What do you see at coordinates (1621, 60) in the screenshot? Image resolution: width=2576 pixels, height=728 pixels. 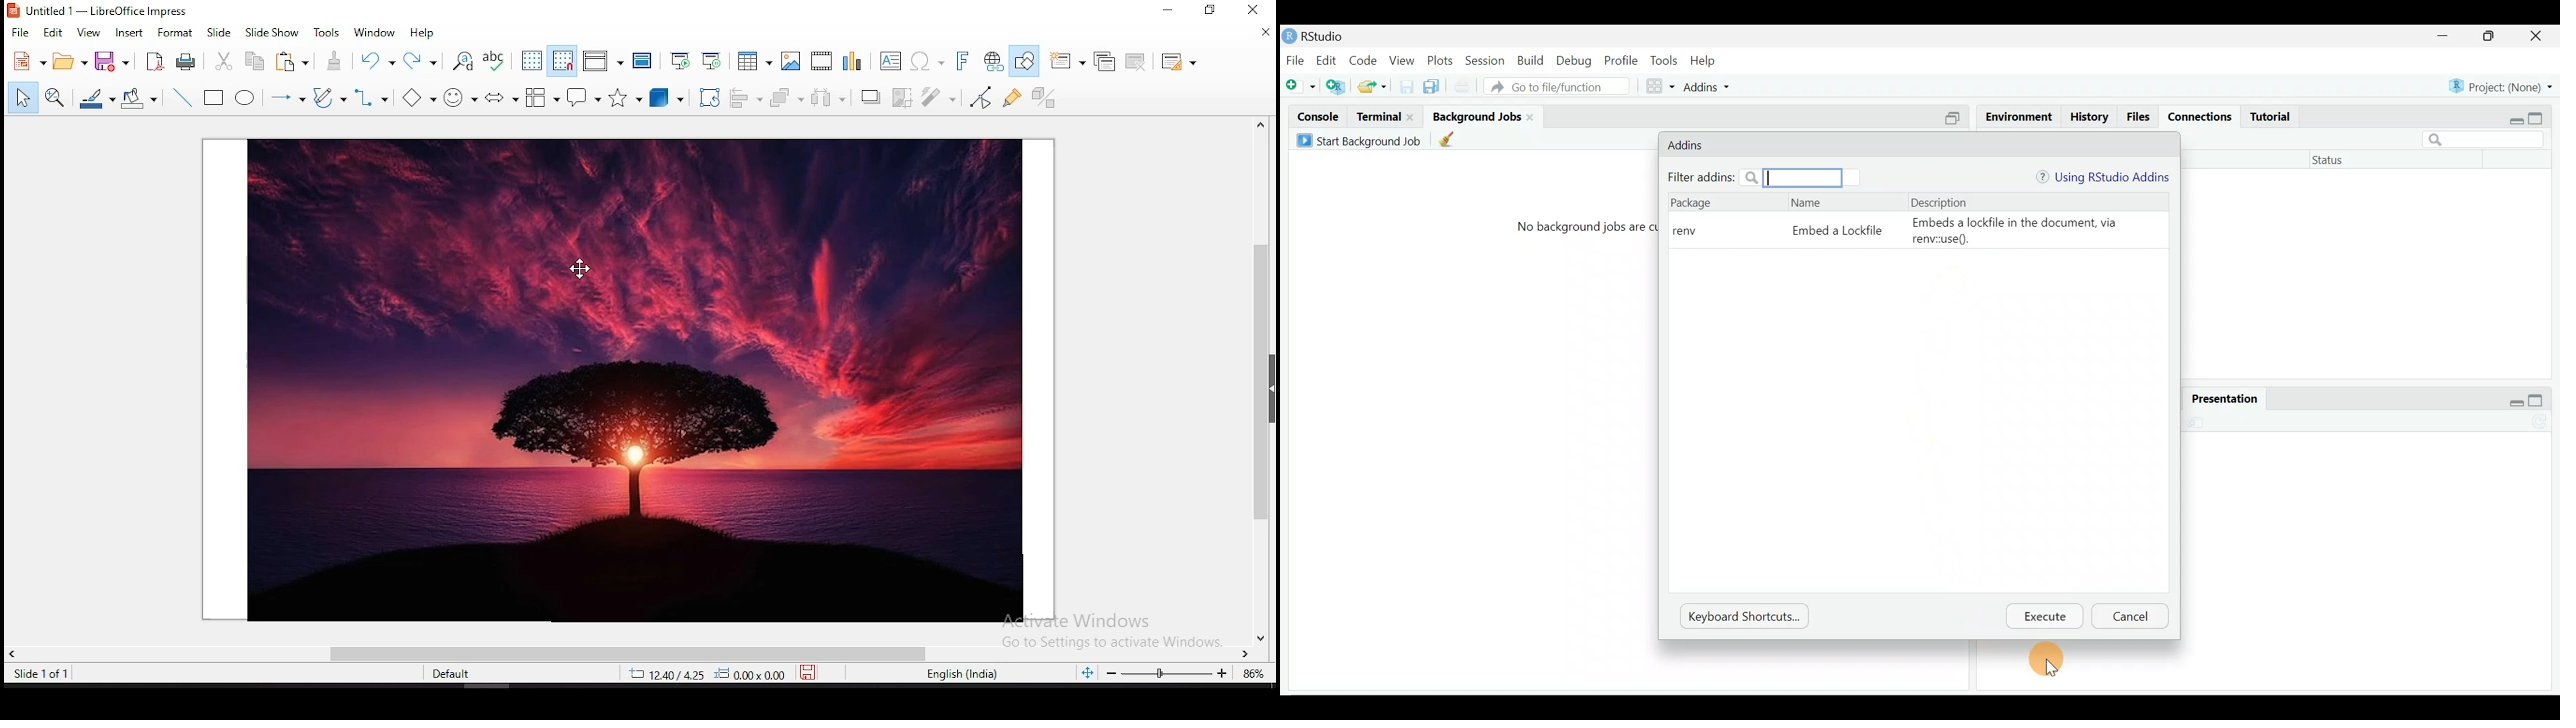 I see `Profile` at bounding box center [1621, 60].